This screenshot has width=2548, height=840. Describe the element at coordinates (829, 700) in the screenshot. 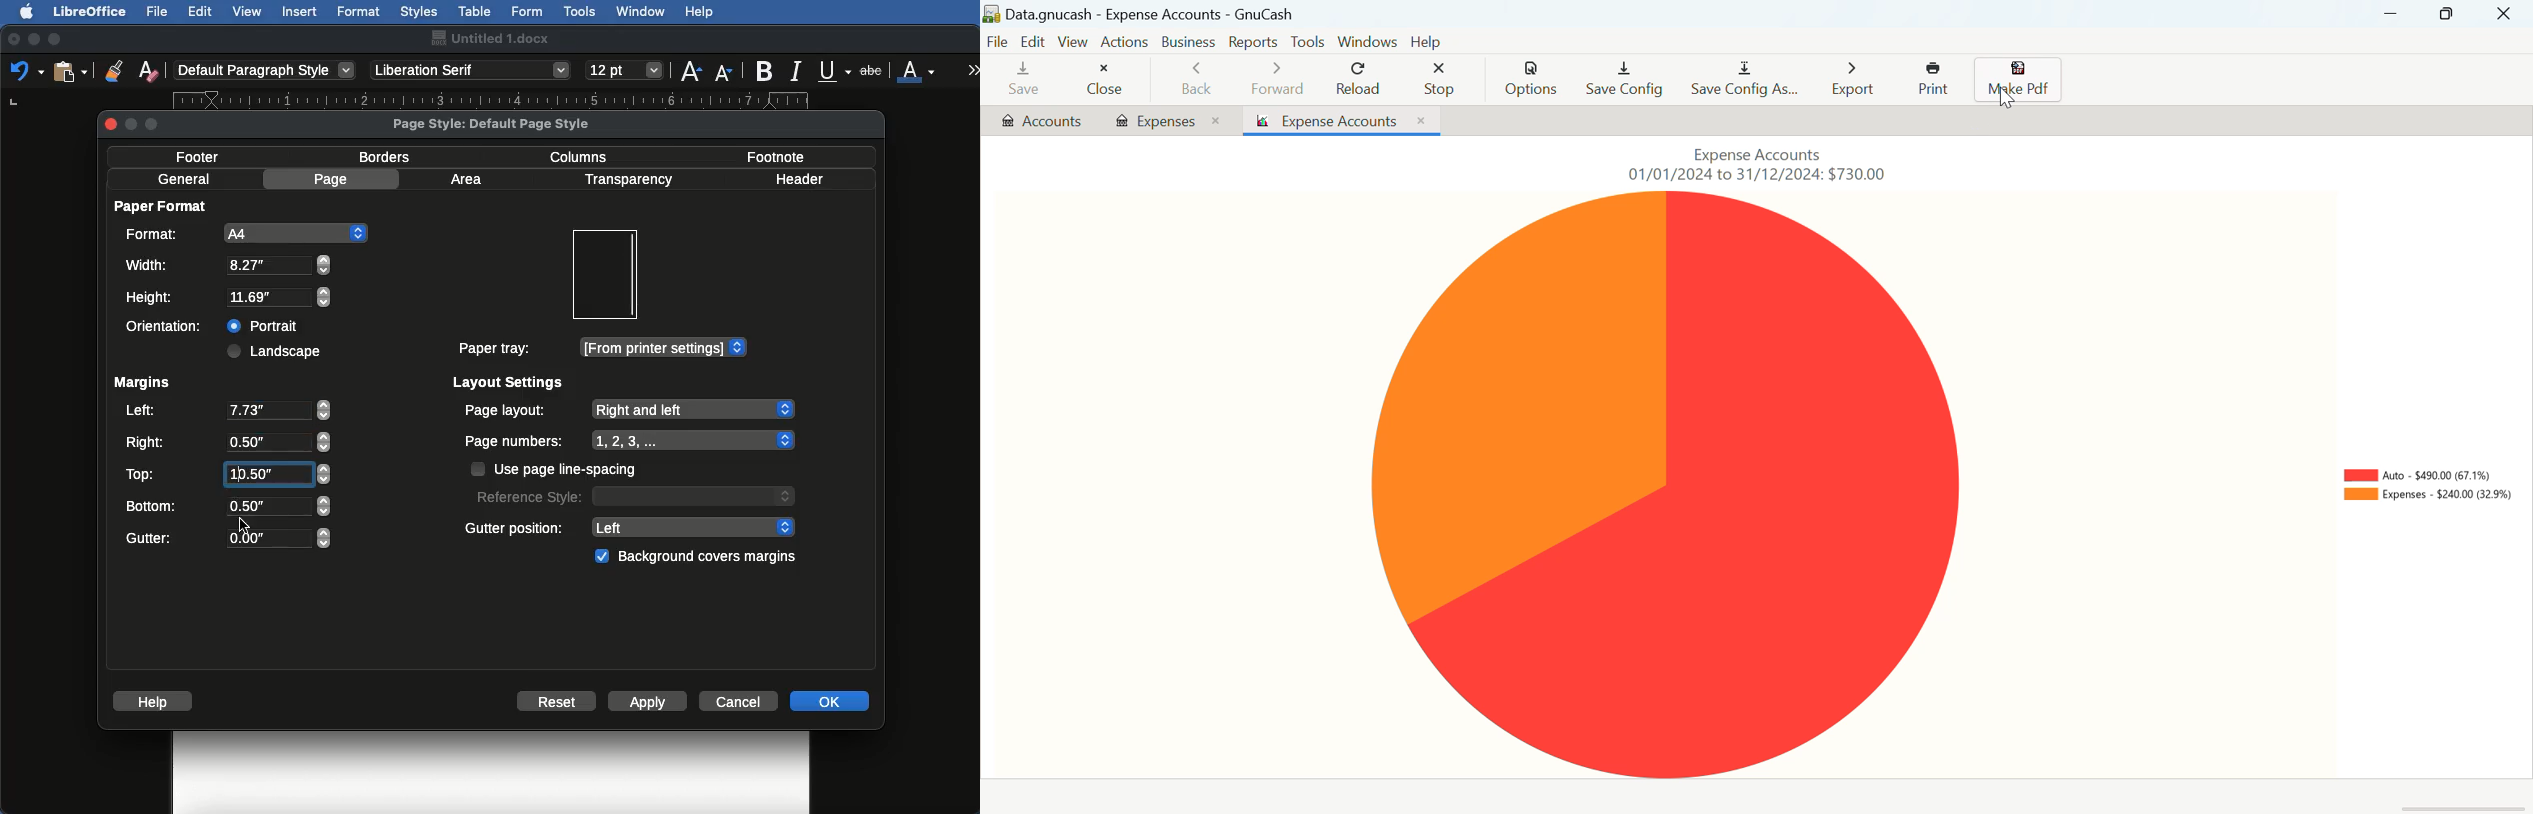

I see `OK` at that location.